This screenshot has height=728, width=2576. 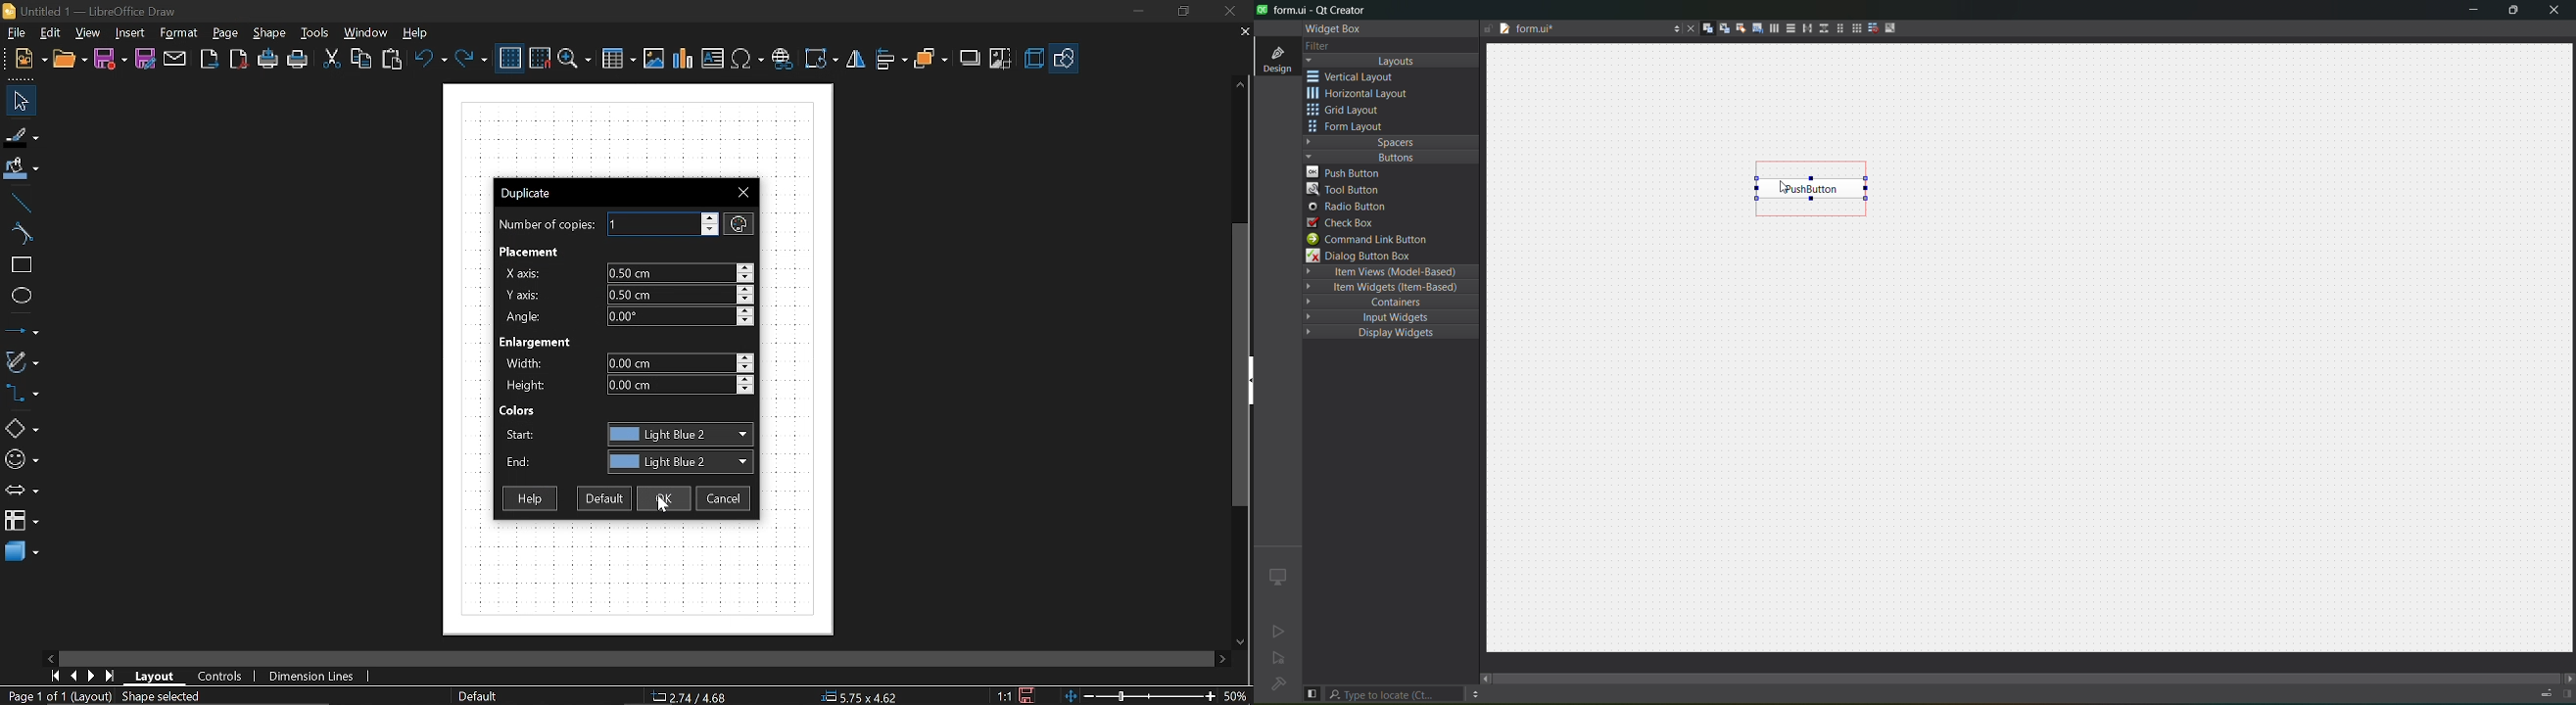 I want to click on Basic shapes, so click(x=1063, y=60).